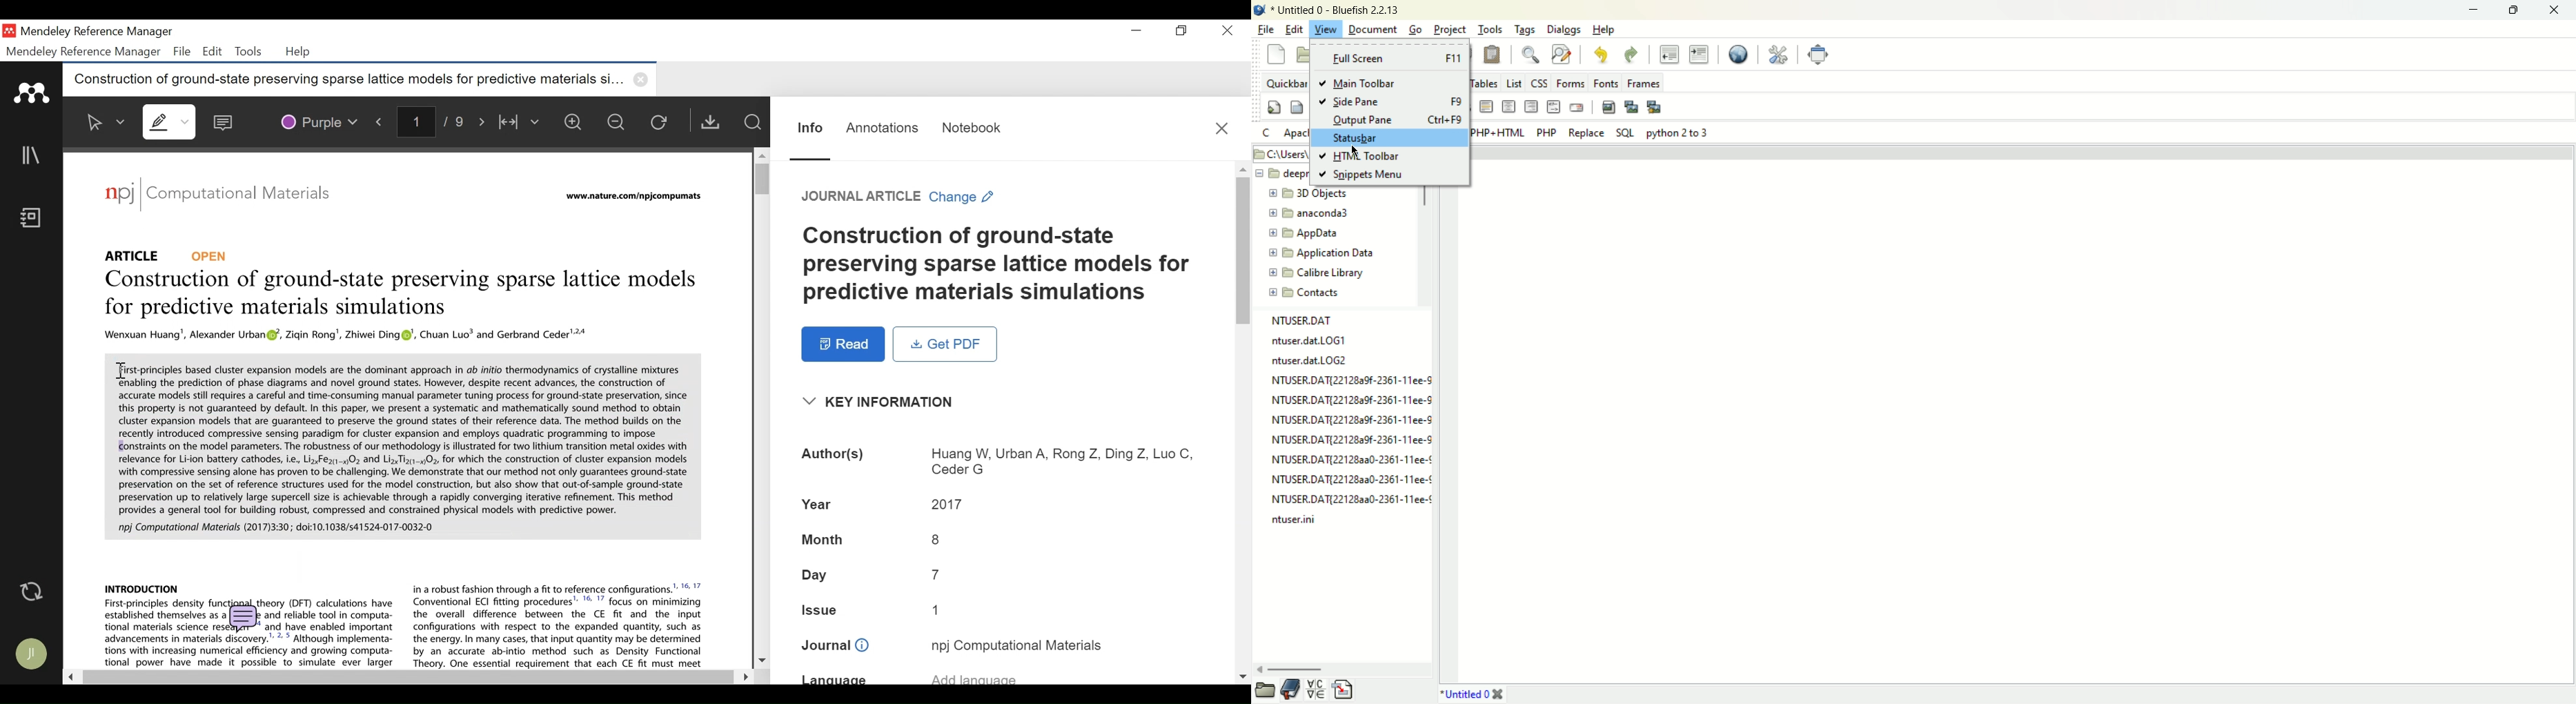  What do you see at coordinates (1374, 32) in the screenshot?
I see `Document` at bounding box center [1374, 32].